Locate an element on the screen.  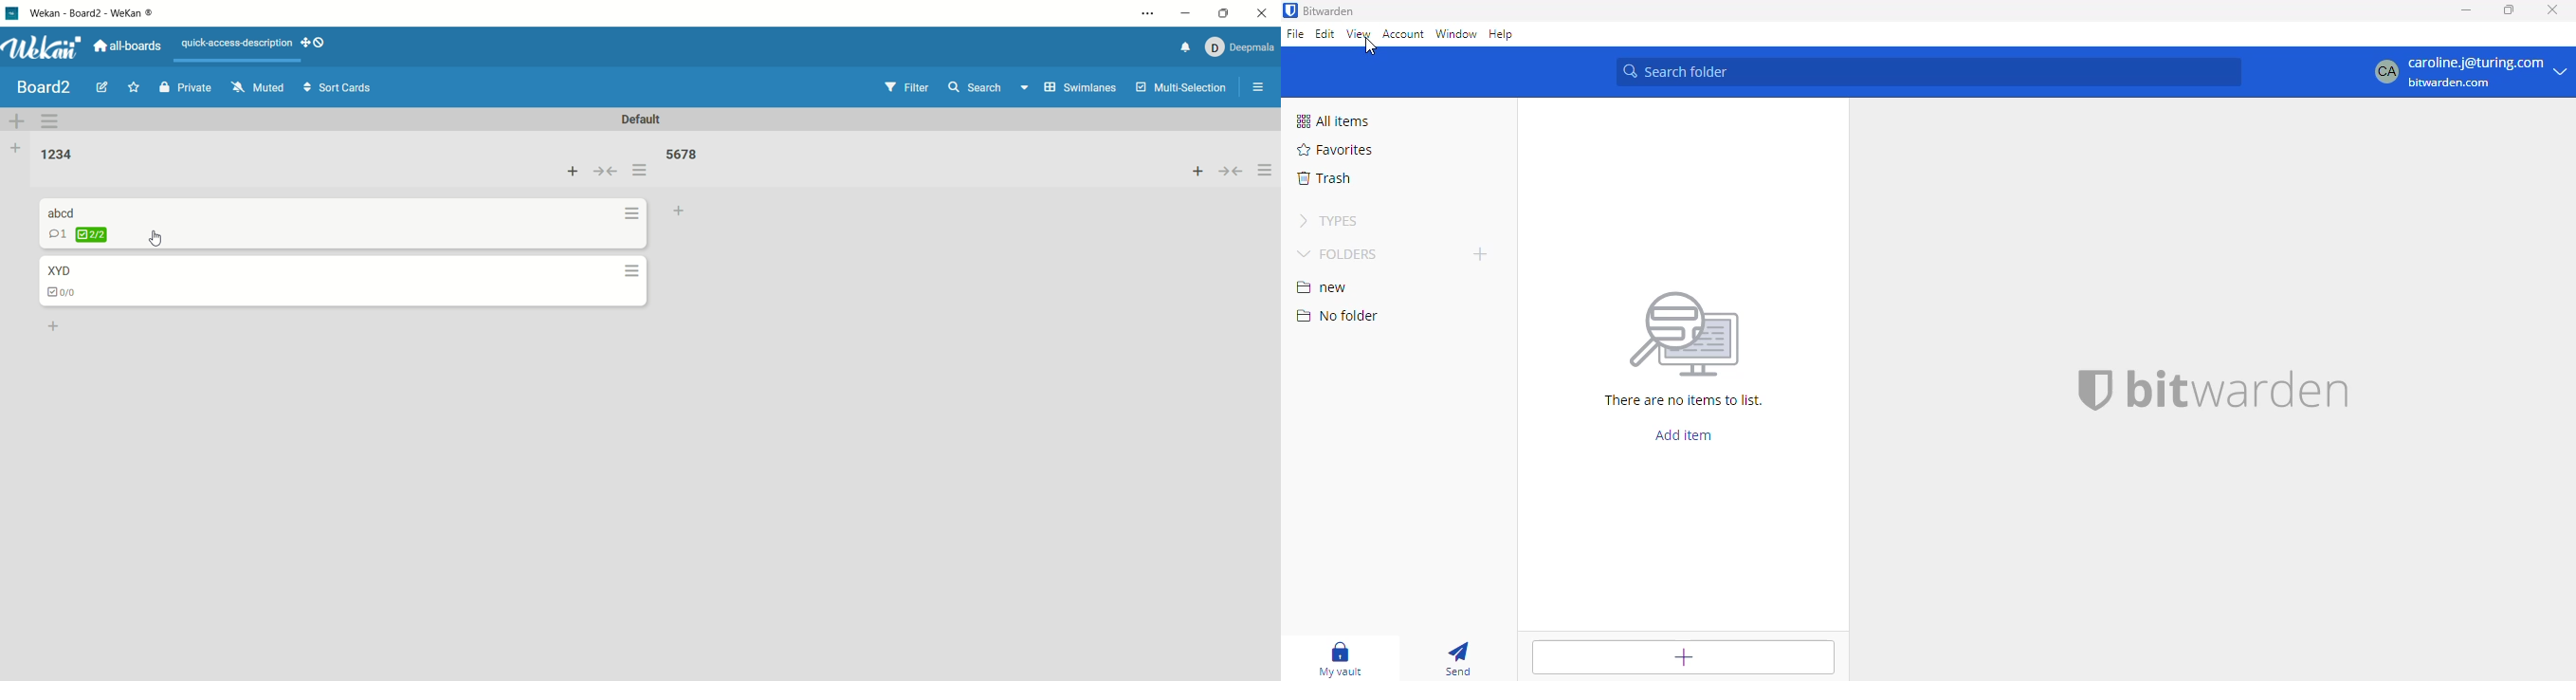
account is located at coordinates (1238, 47).